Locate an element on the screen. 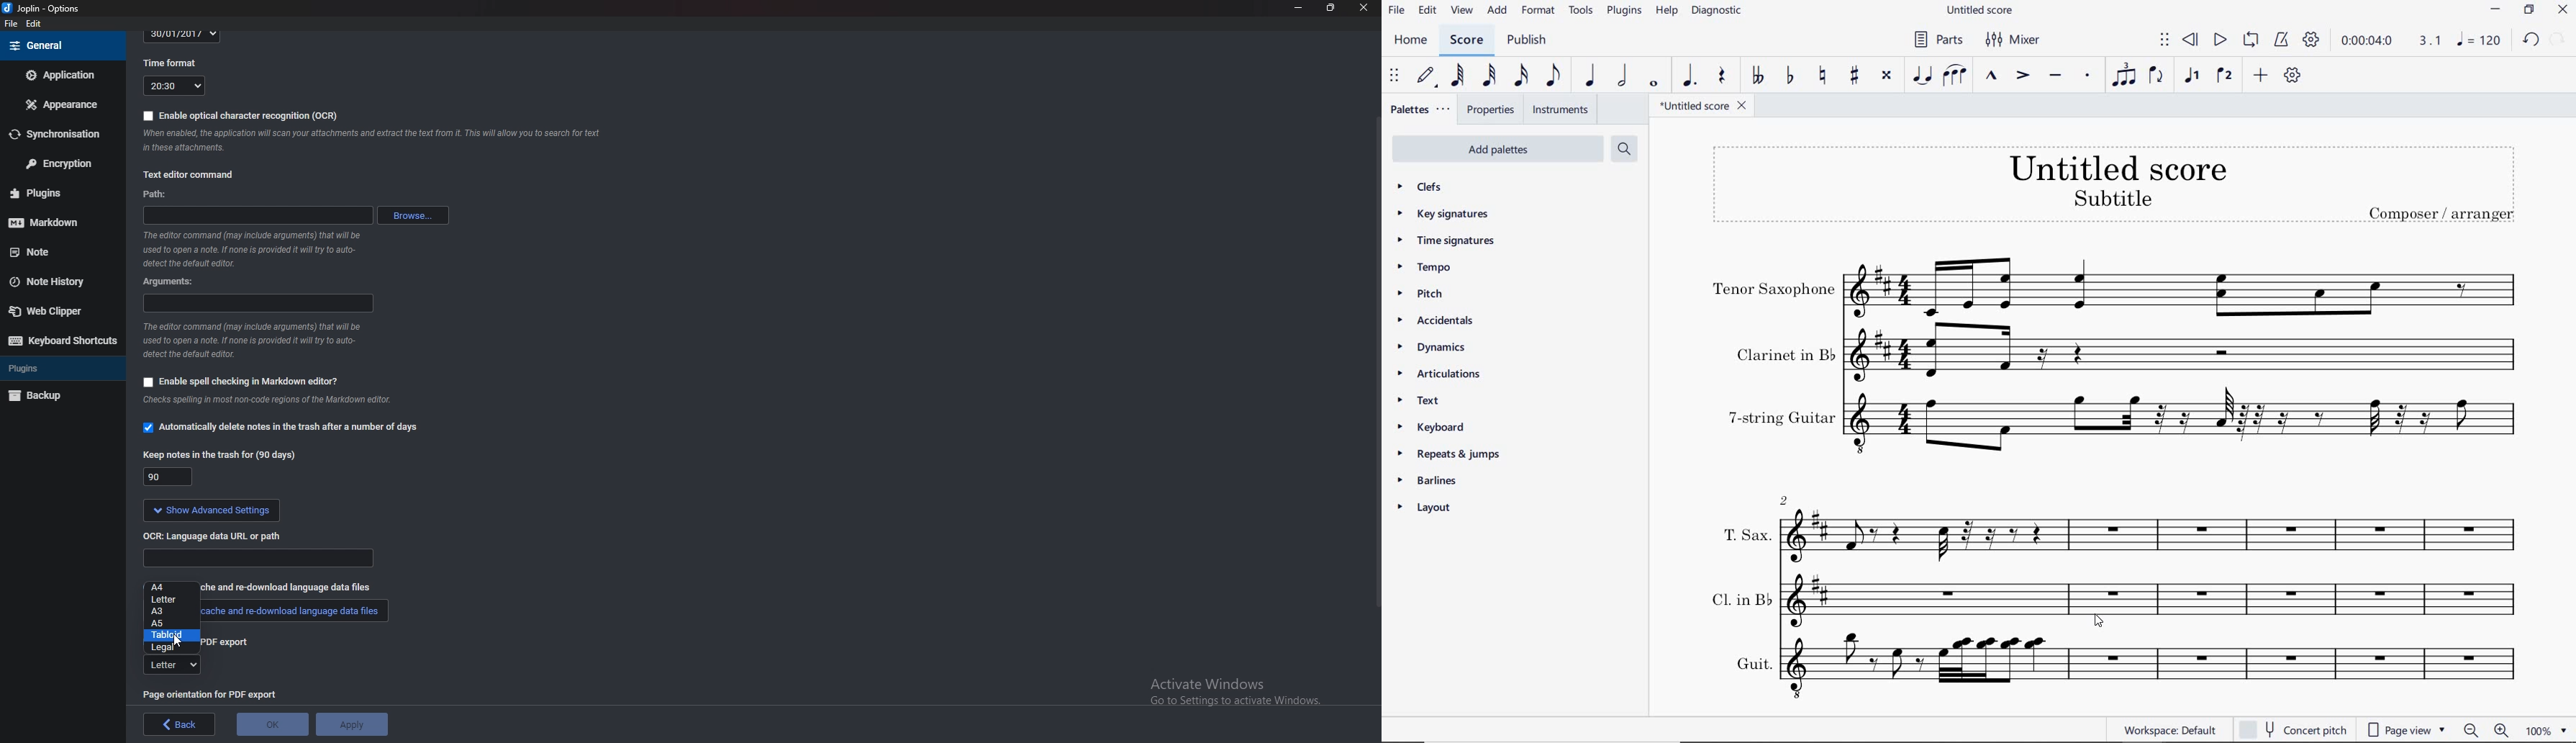  Enable O C R is located at coordinates (241, 116).